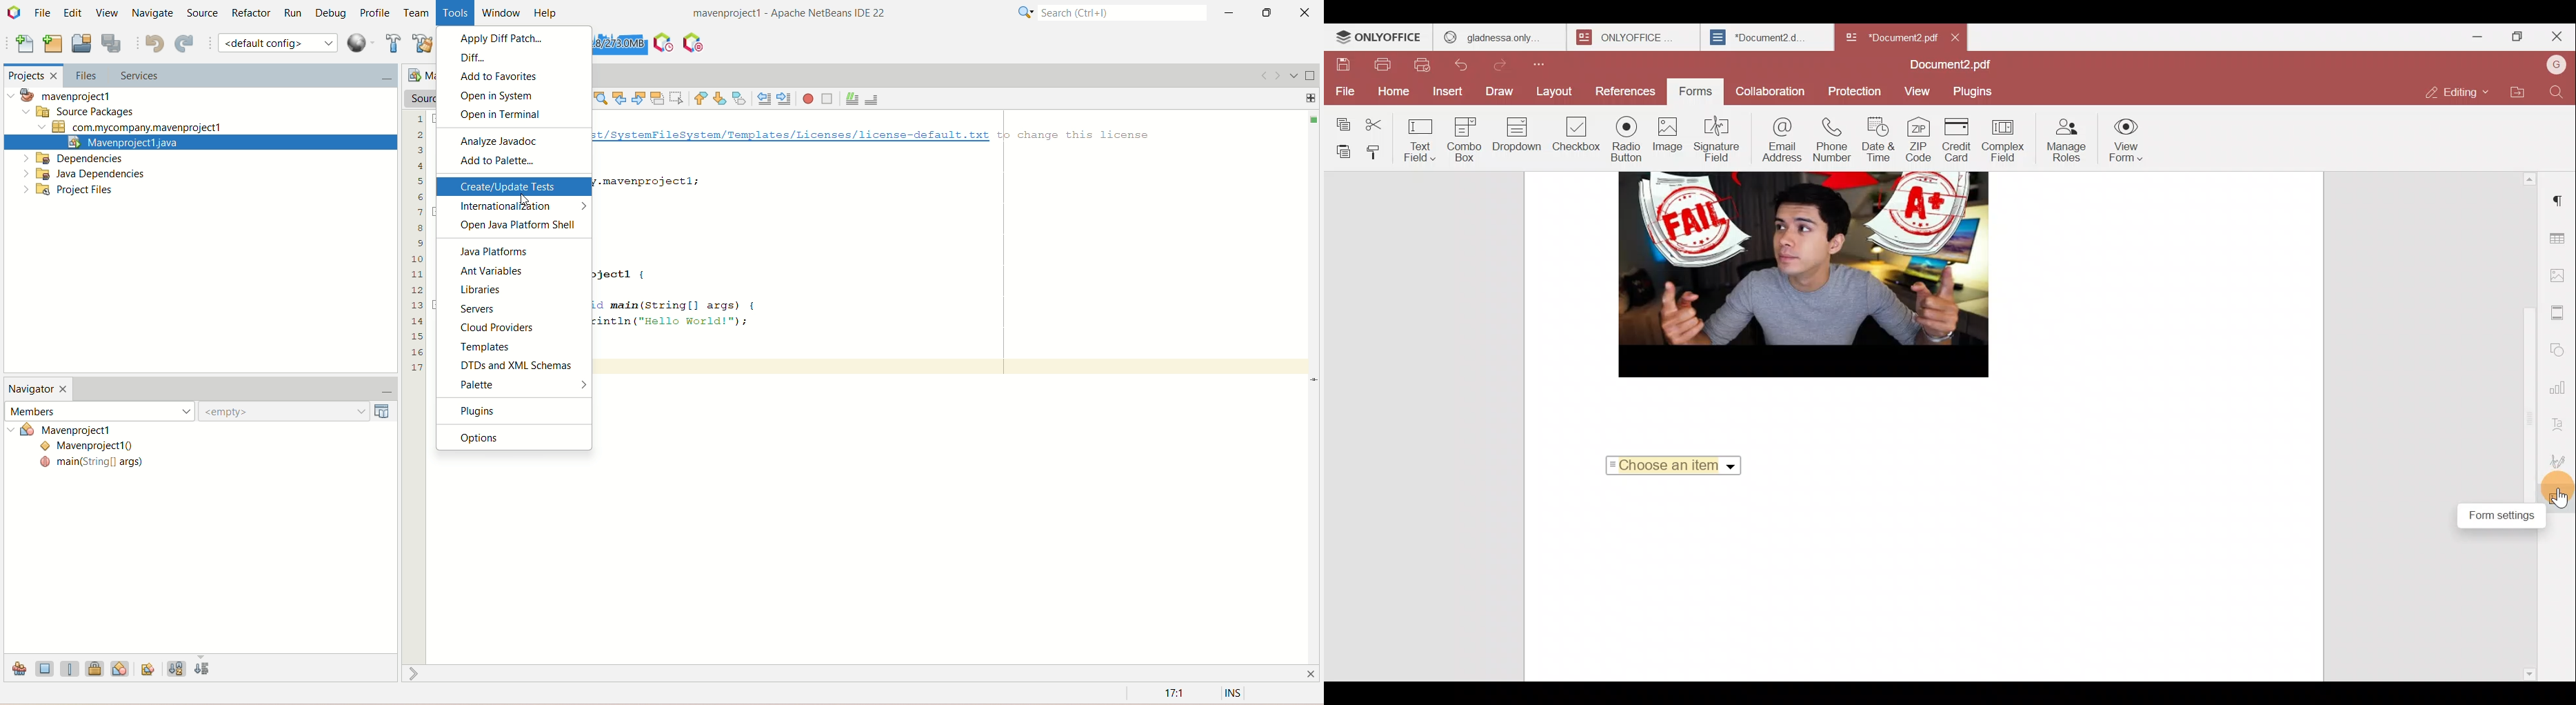 The width and height of the screenshot is (2576, 728). What do you see at coordinates (2468, 39) in the screenshot?
I see `Minimize` at bounding box center [2468, 39].